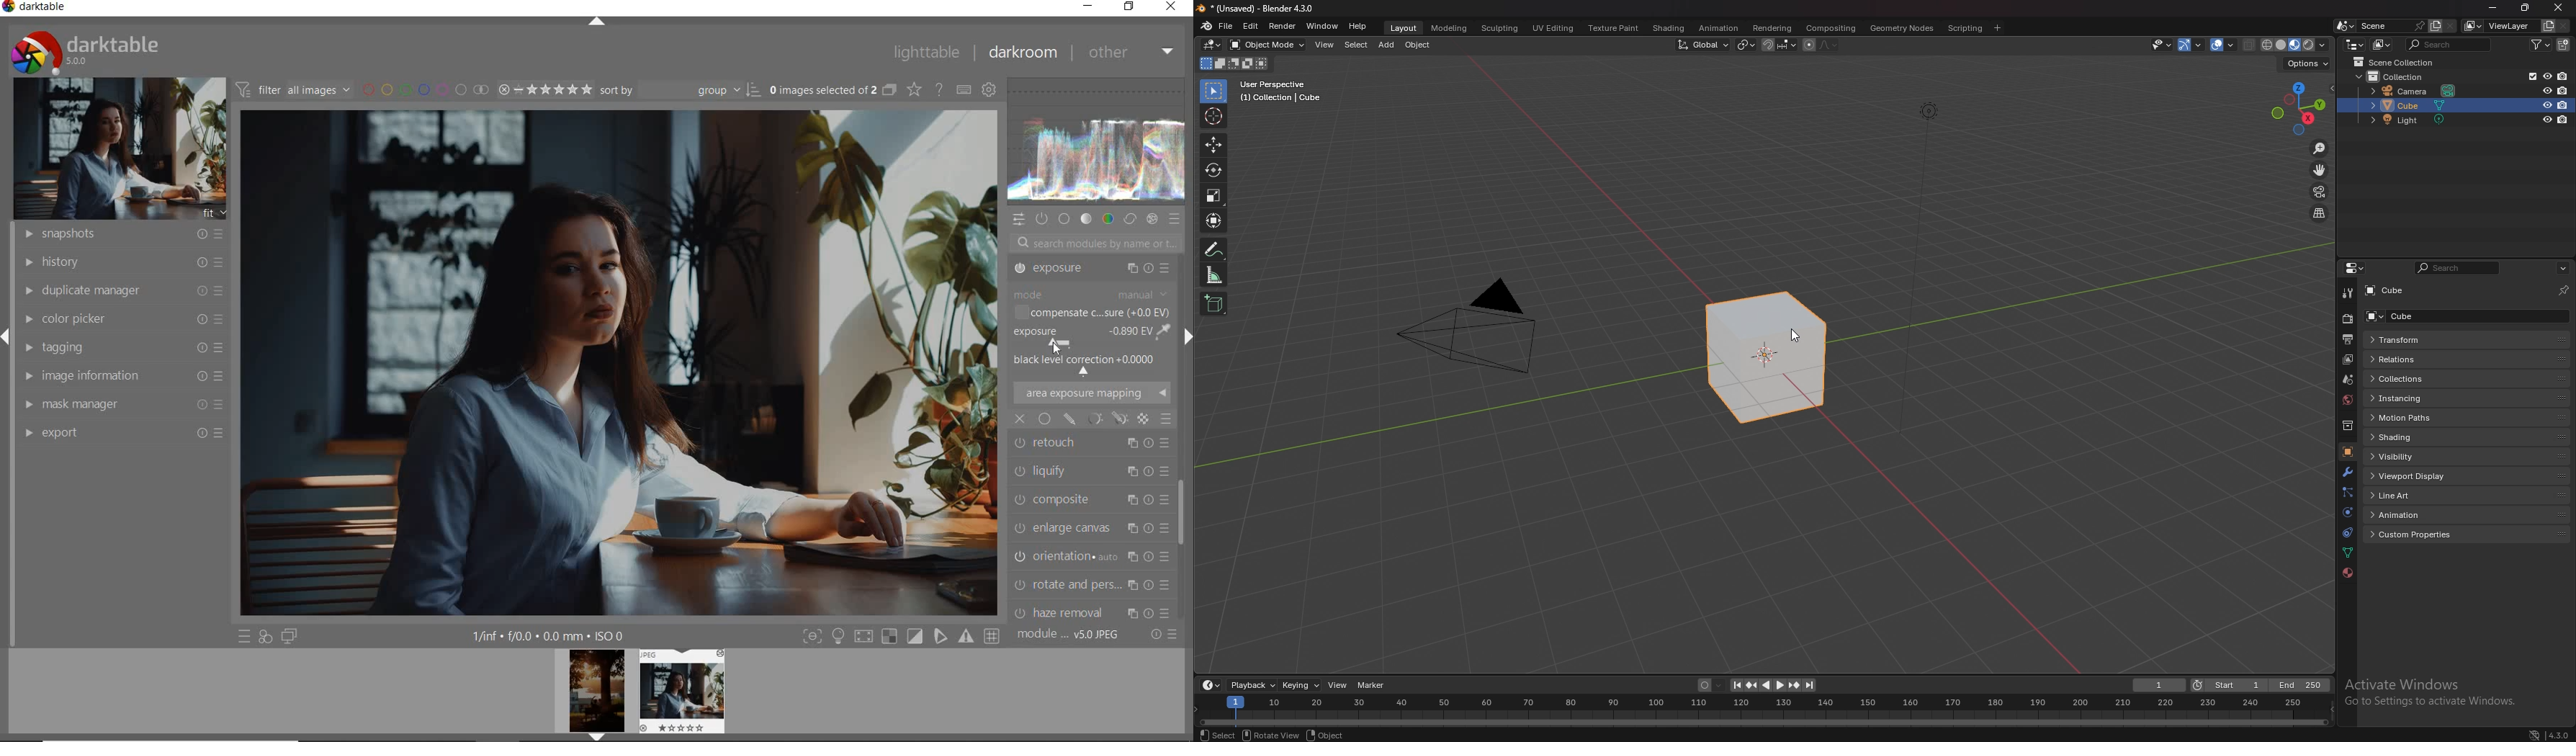 The width and height of the screenshot is (2576, 756). What do you see at coordinates (1736, 685) in the screenshot?
I see `jump to endpoint` at bounding box center [1736, 685].